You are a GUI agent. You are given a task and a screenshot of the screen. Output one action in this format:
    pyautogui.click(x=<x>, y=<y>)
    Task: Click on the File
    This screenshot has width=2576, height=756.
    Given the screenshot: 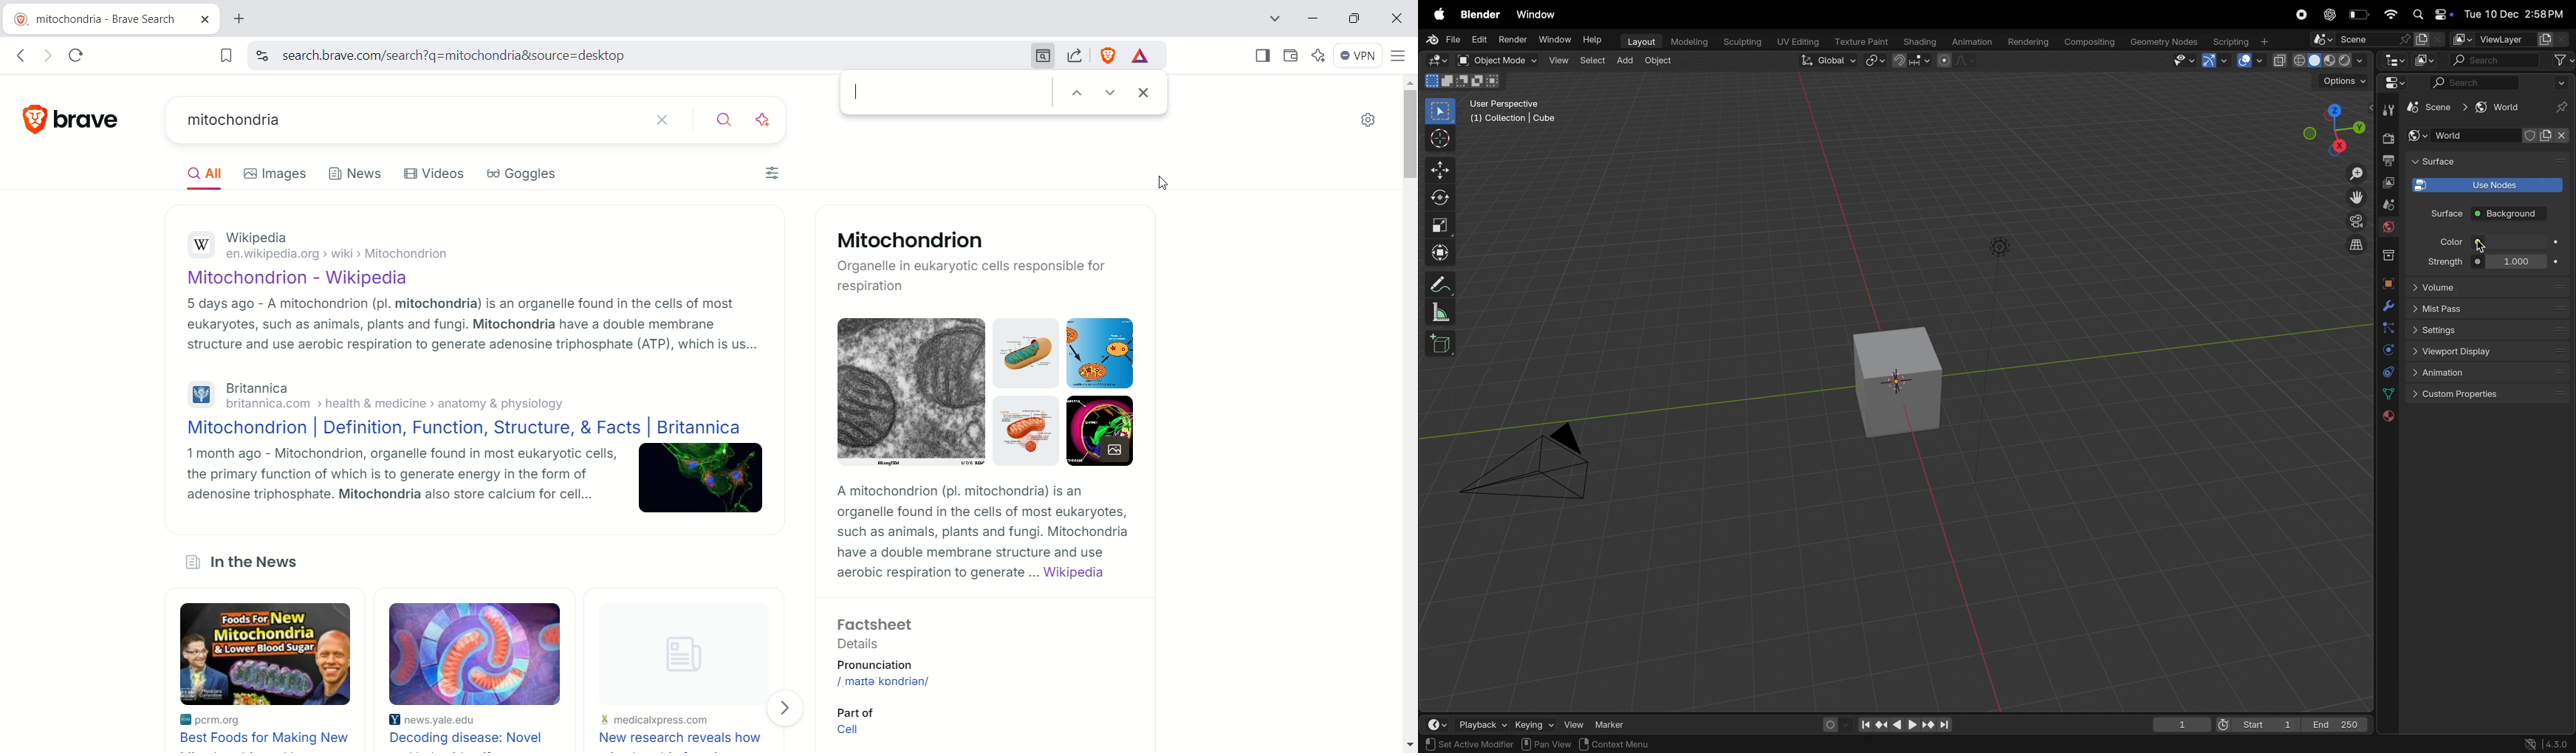 What is the action you would take?
    pyautogui.click(x=1444, y=40)
    